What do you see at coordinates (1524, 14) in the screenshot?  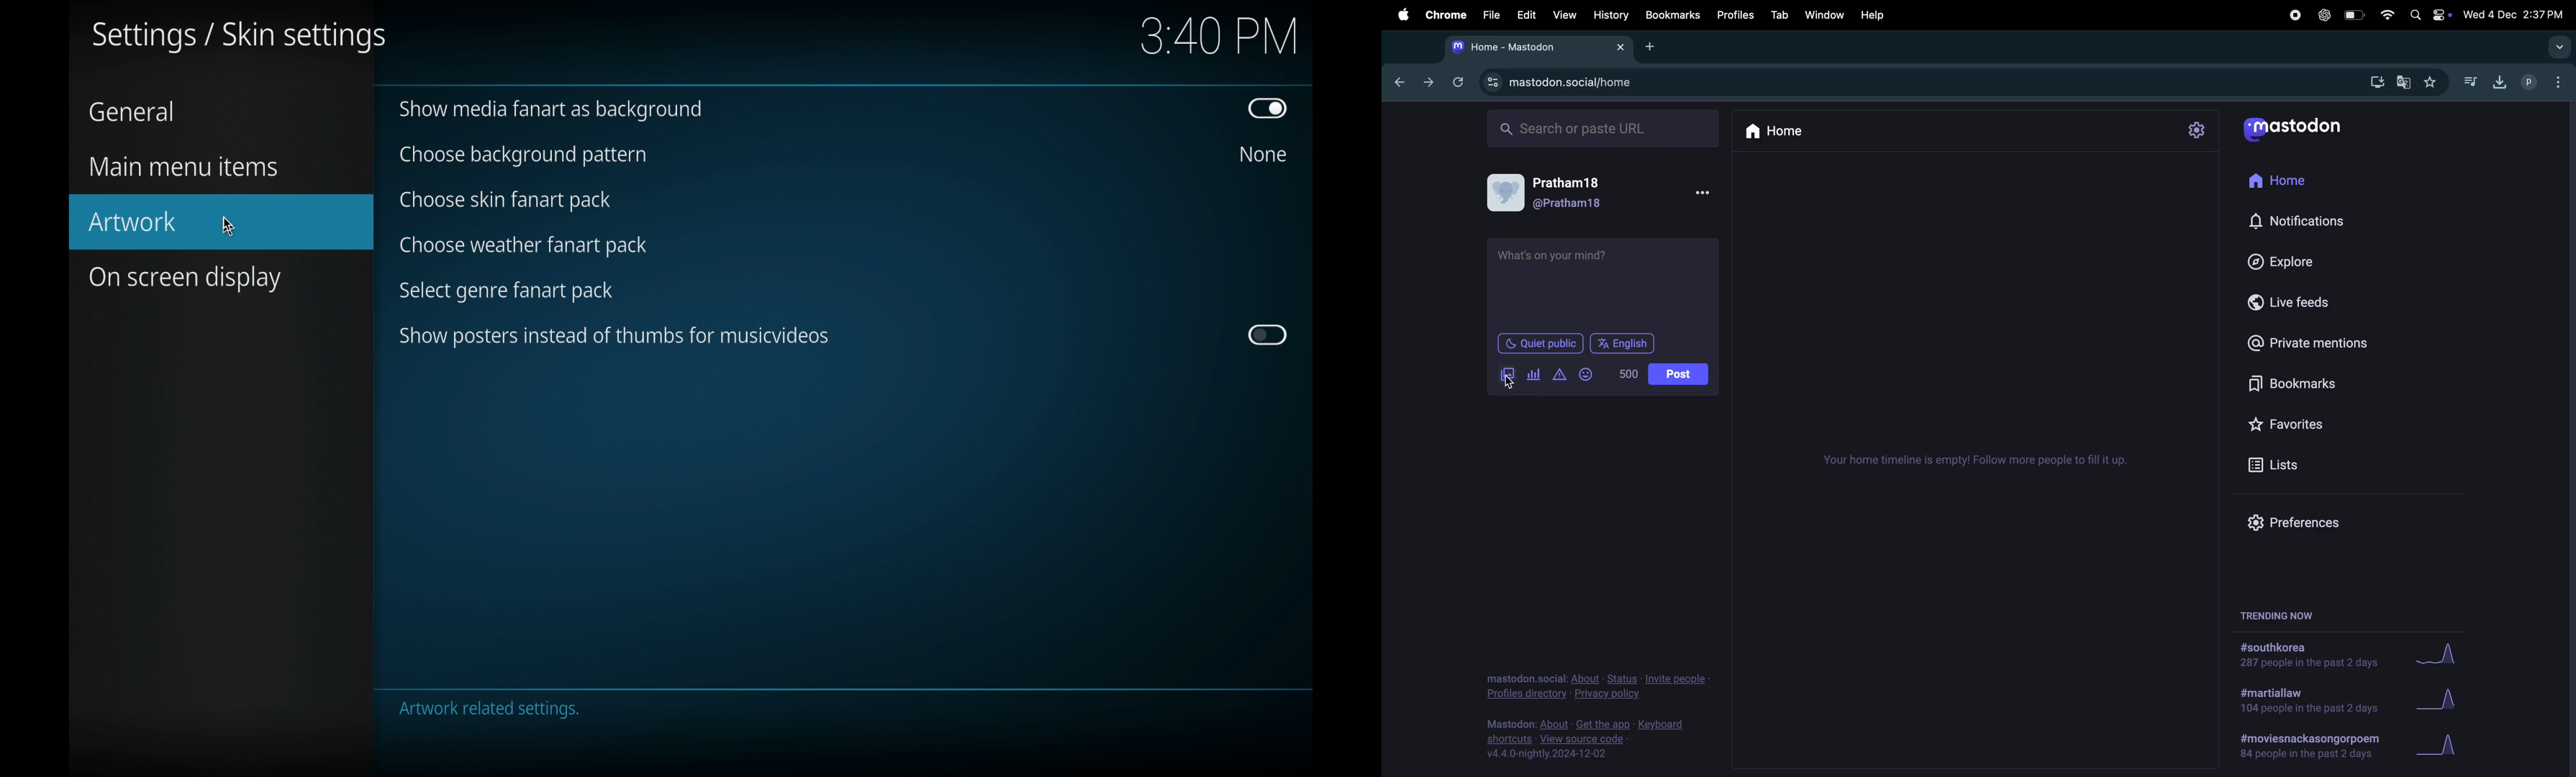 I see `Edit` at bounding box center [1524, 14].